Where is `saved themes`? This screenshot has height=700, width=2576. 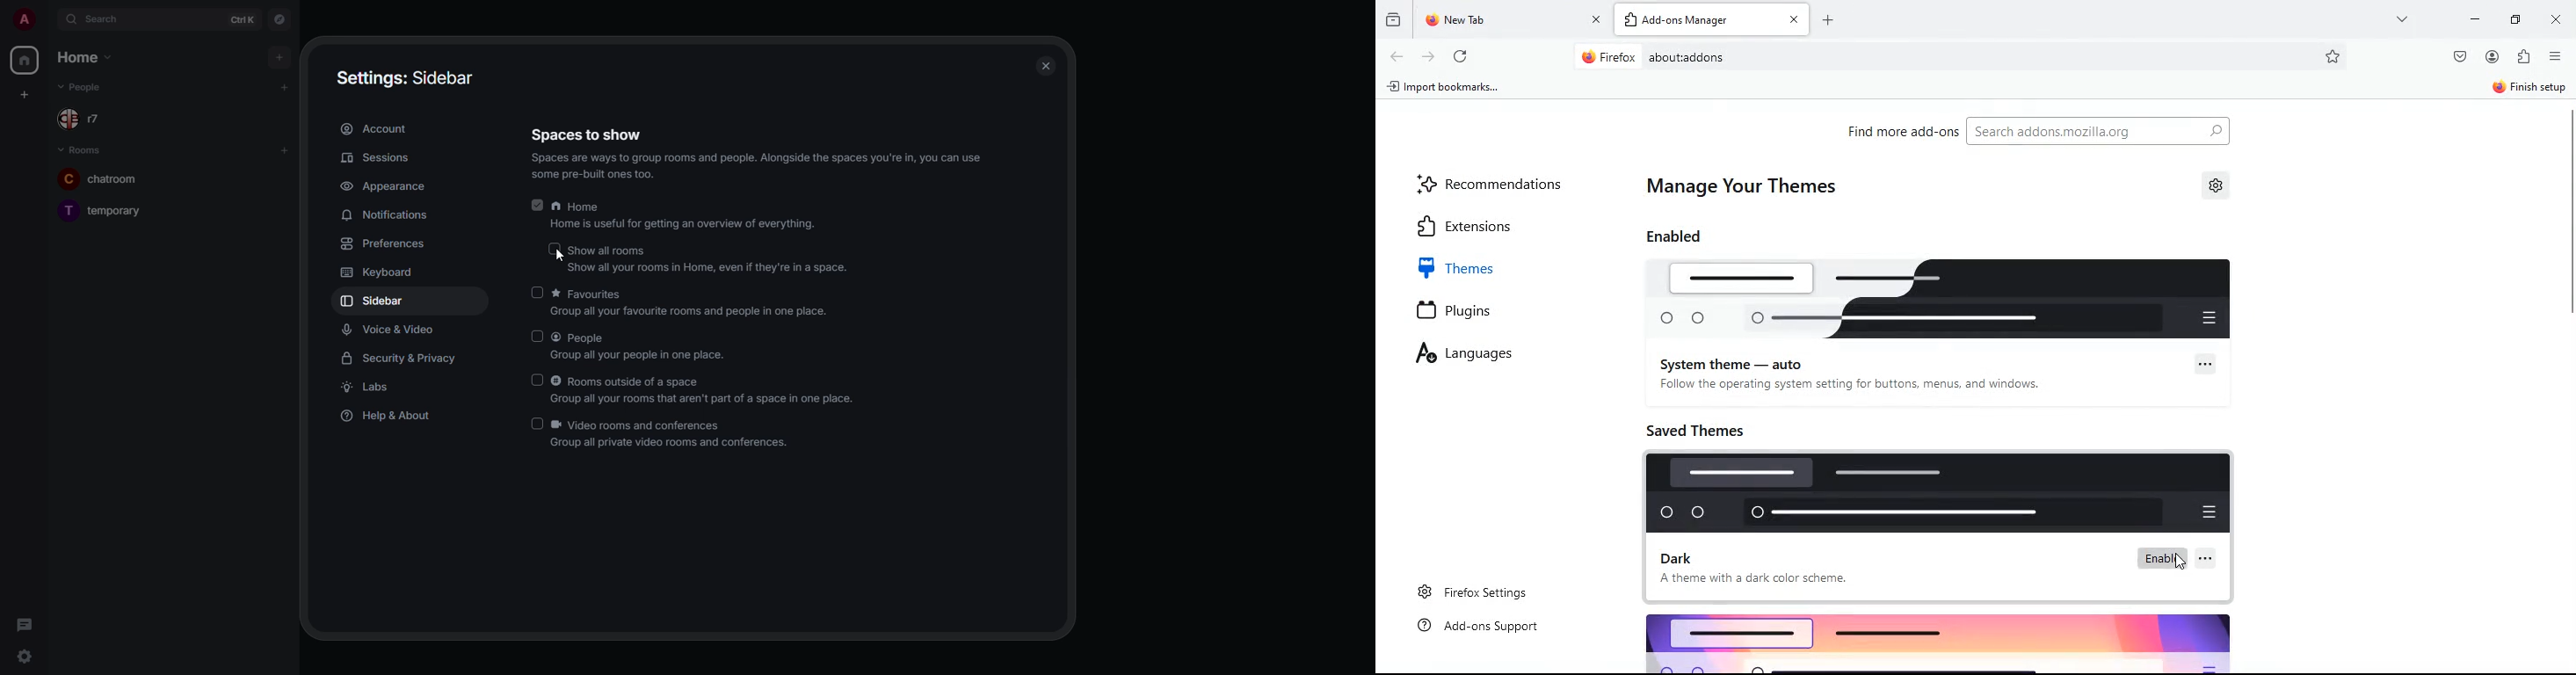 saved themes is located at coordinates (1708, 430).